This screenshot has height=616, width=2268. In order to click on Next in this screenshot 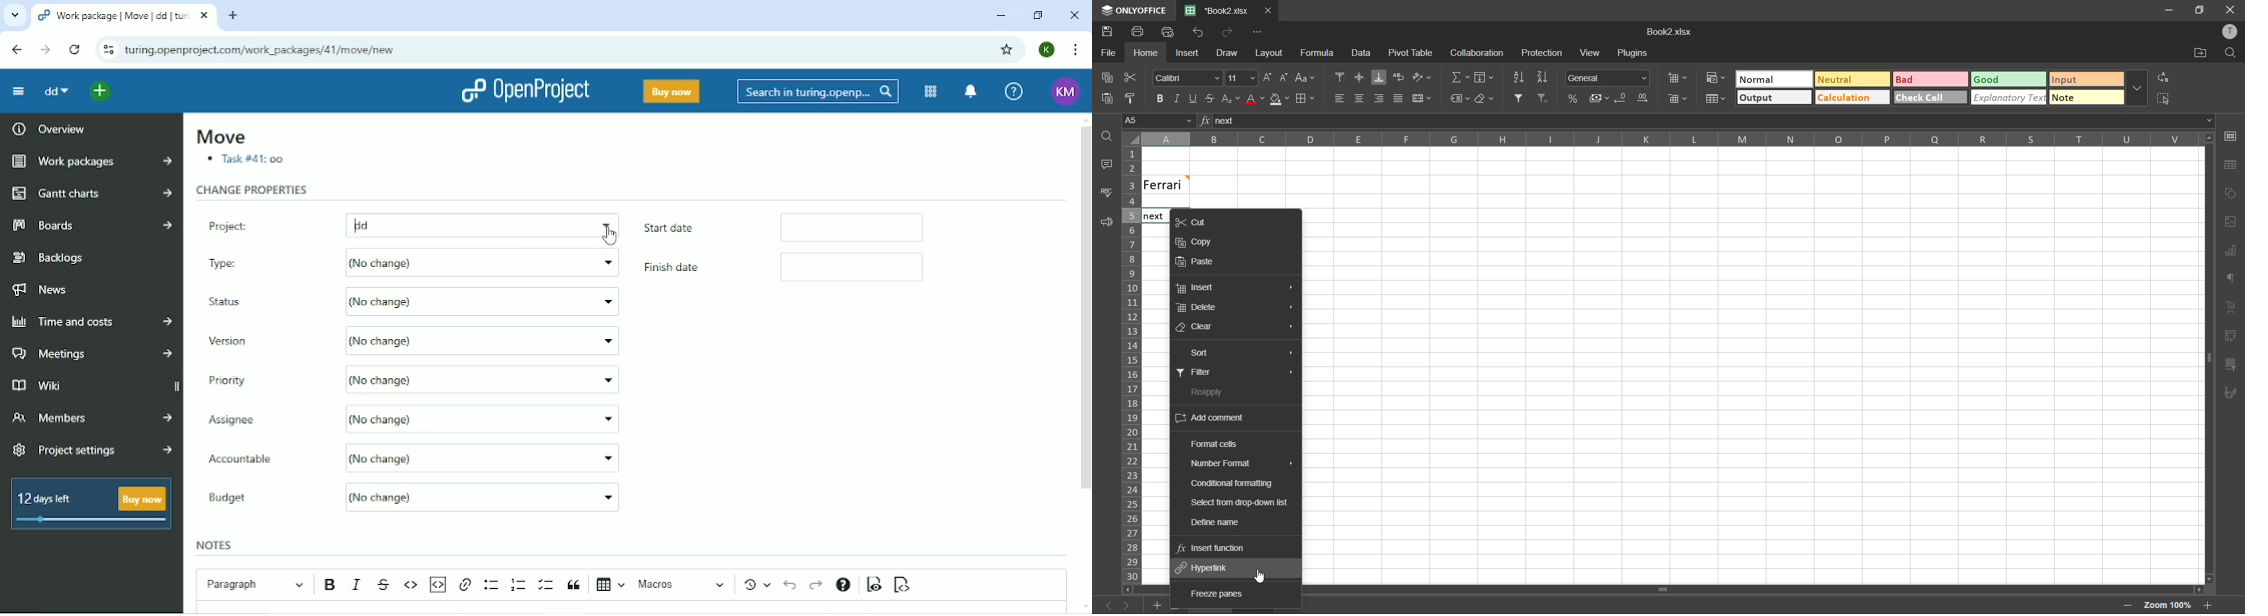, I will do `click(1153, 217)`.